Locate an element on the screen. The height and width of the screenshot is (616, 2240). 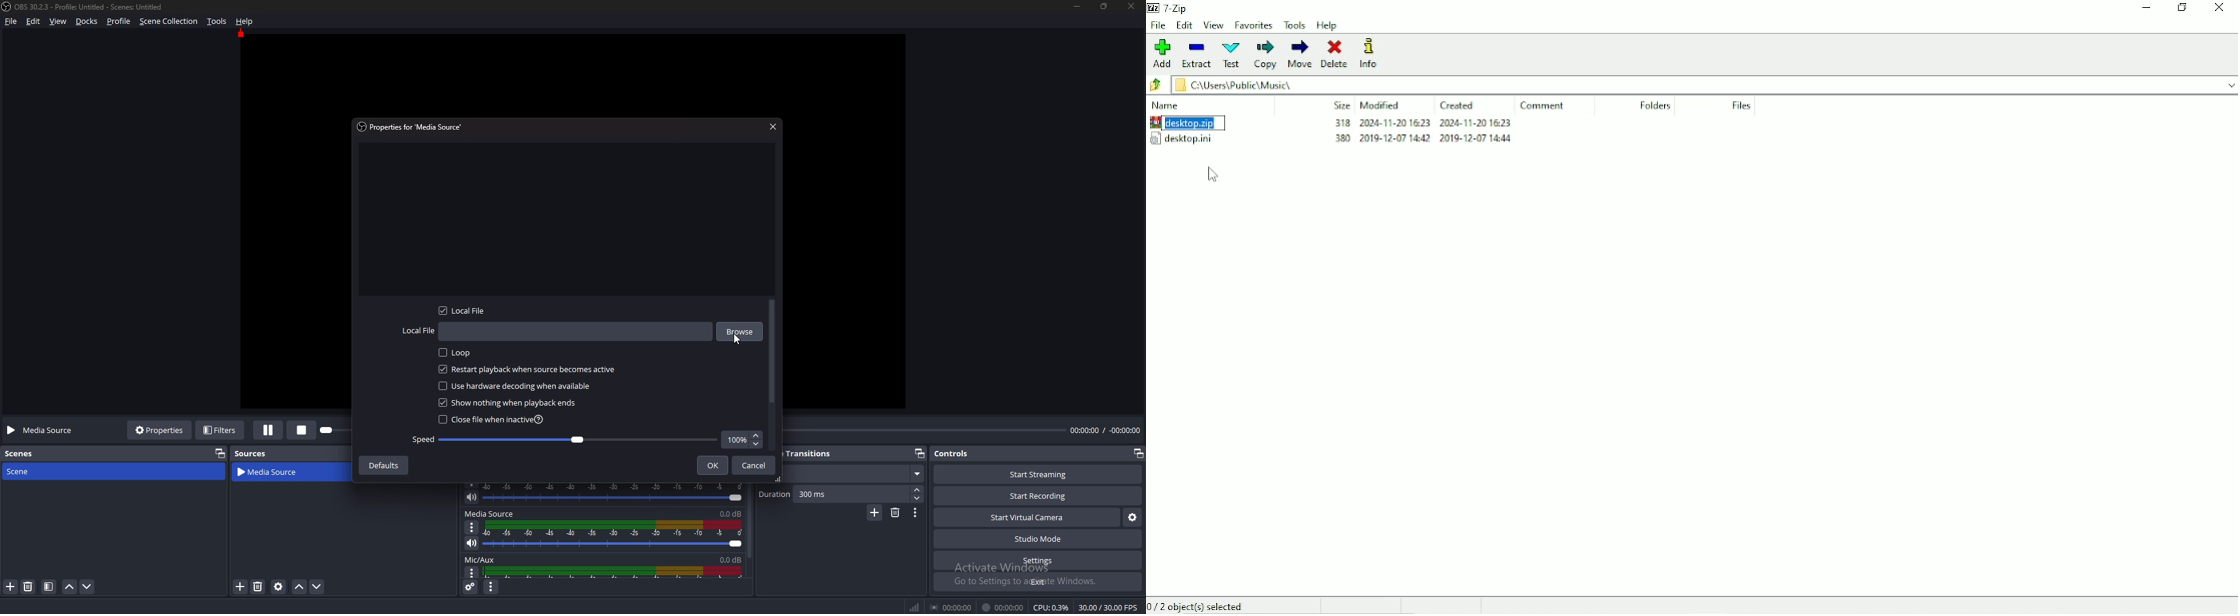
Local file is located at coordinates (466, 311).